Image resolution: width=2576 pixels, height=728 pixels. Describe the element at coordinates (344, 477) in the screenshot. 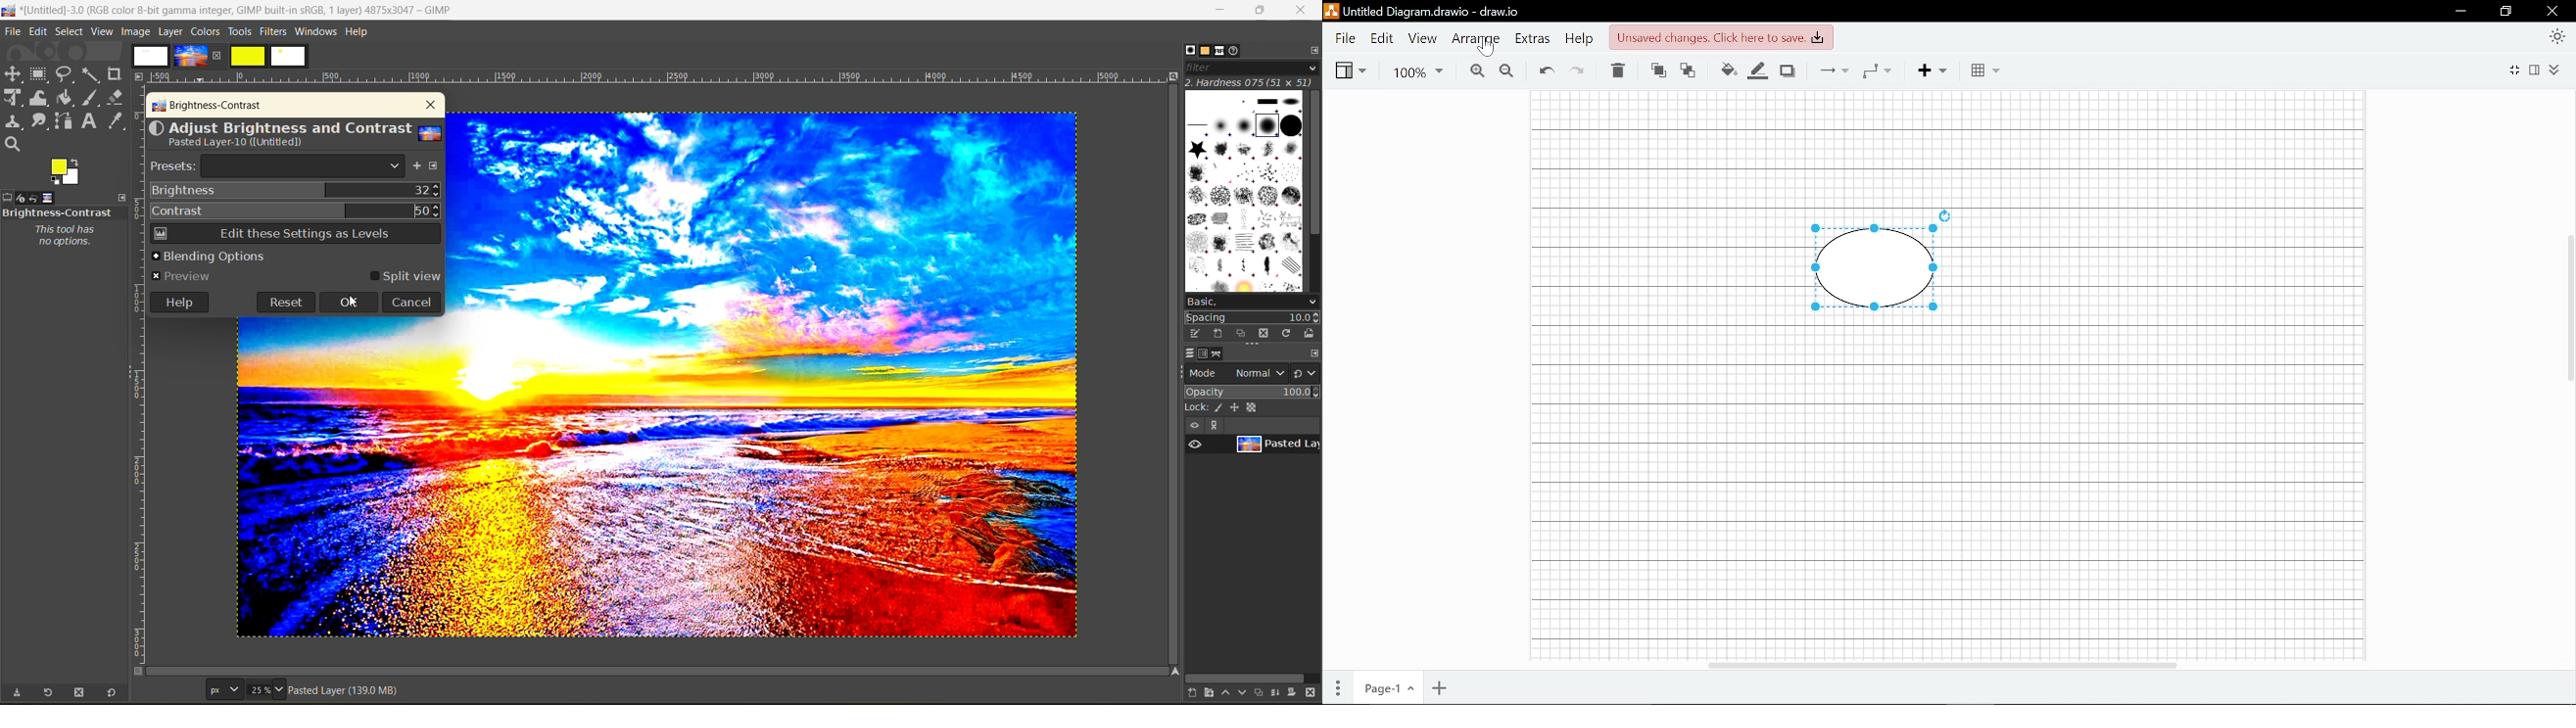

I see `Image` at that location.